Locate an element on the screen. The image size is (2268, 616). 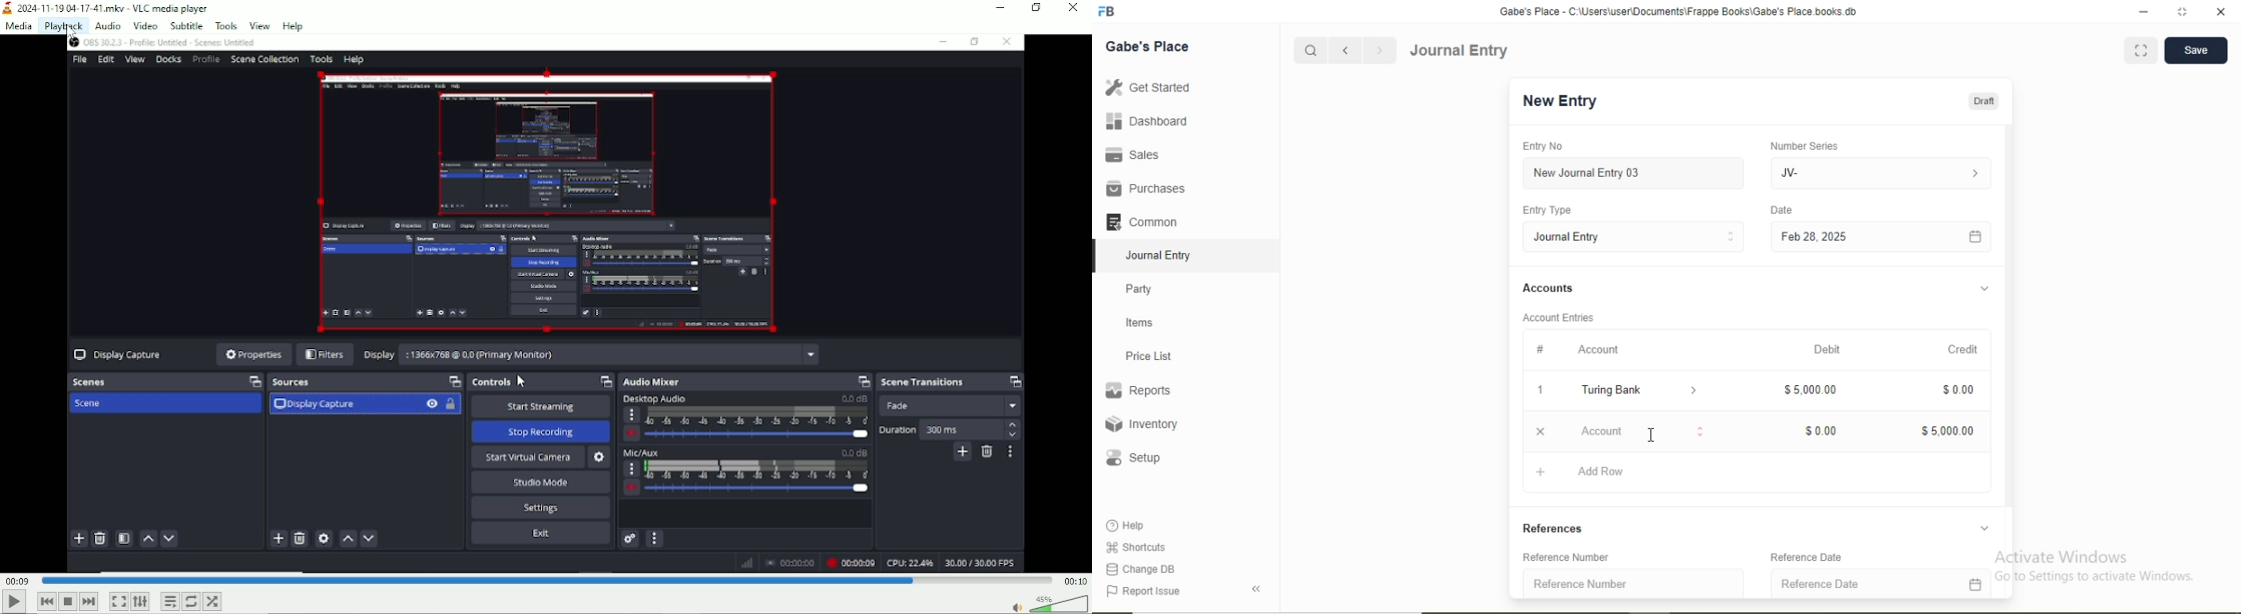
Date is located at coordinates (1781, 209).